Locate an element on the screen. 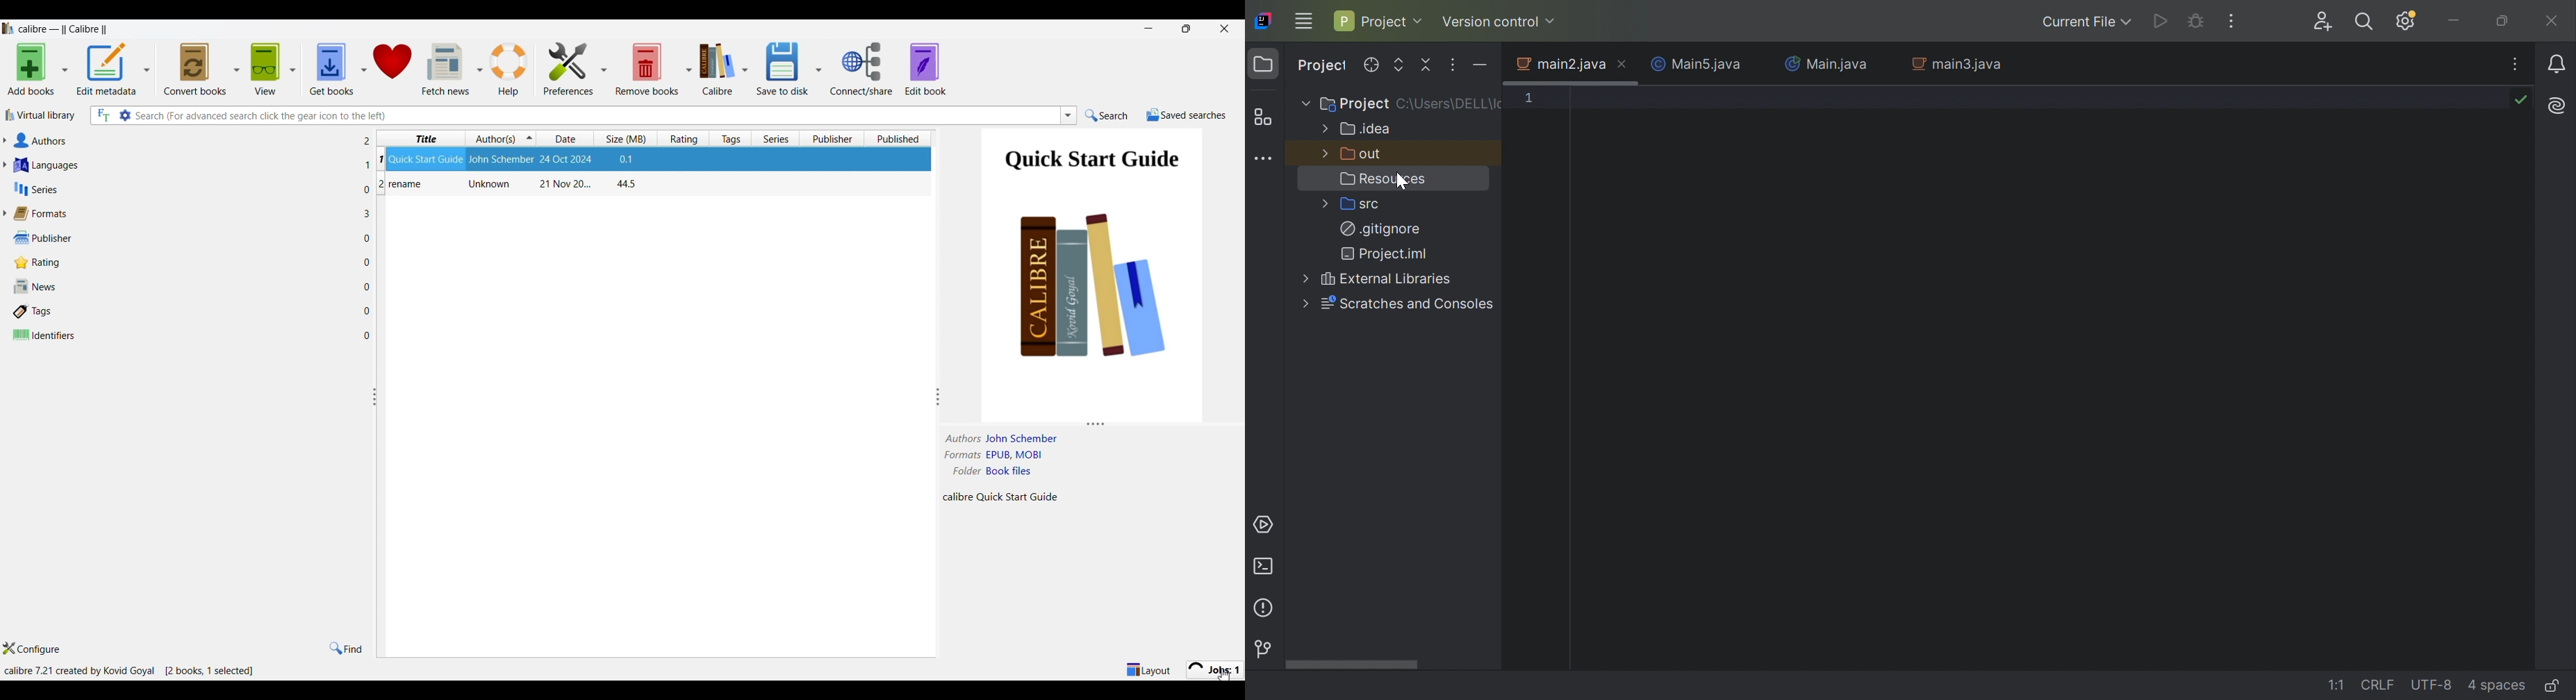 This screenshot has width=2576, height=700. Title column is located at coordinates (421, 139).